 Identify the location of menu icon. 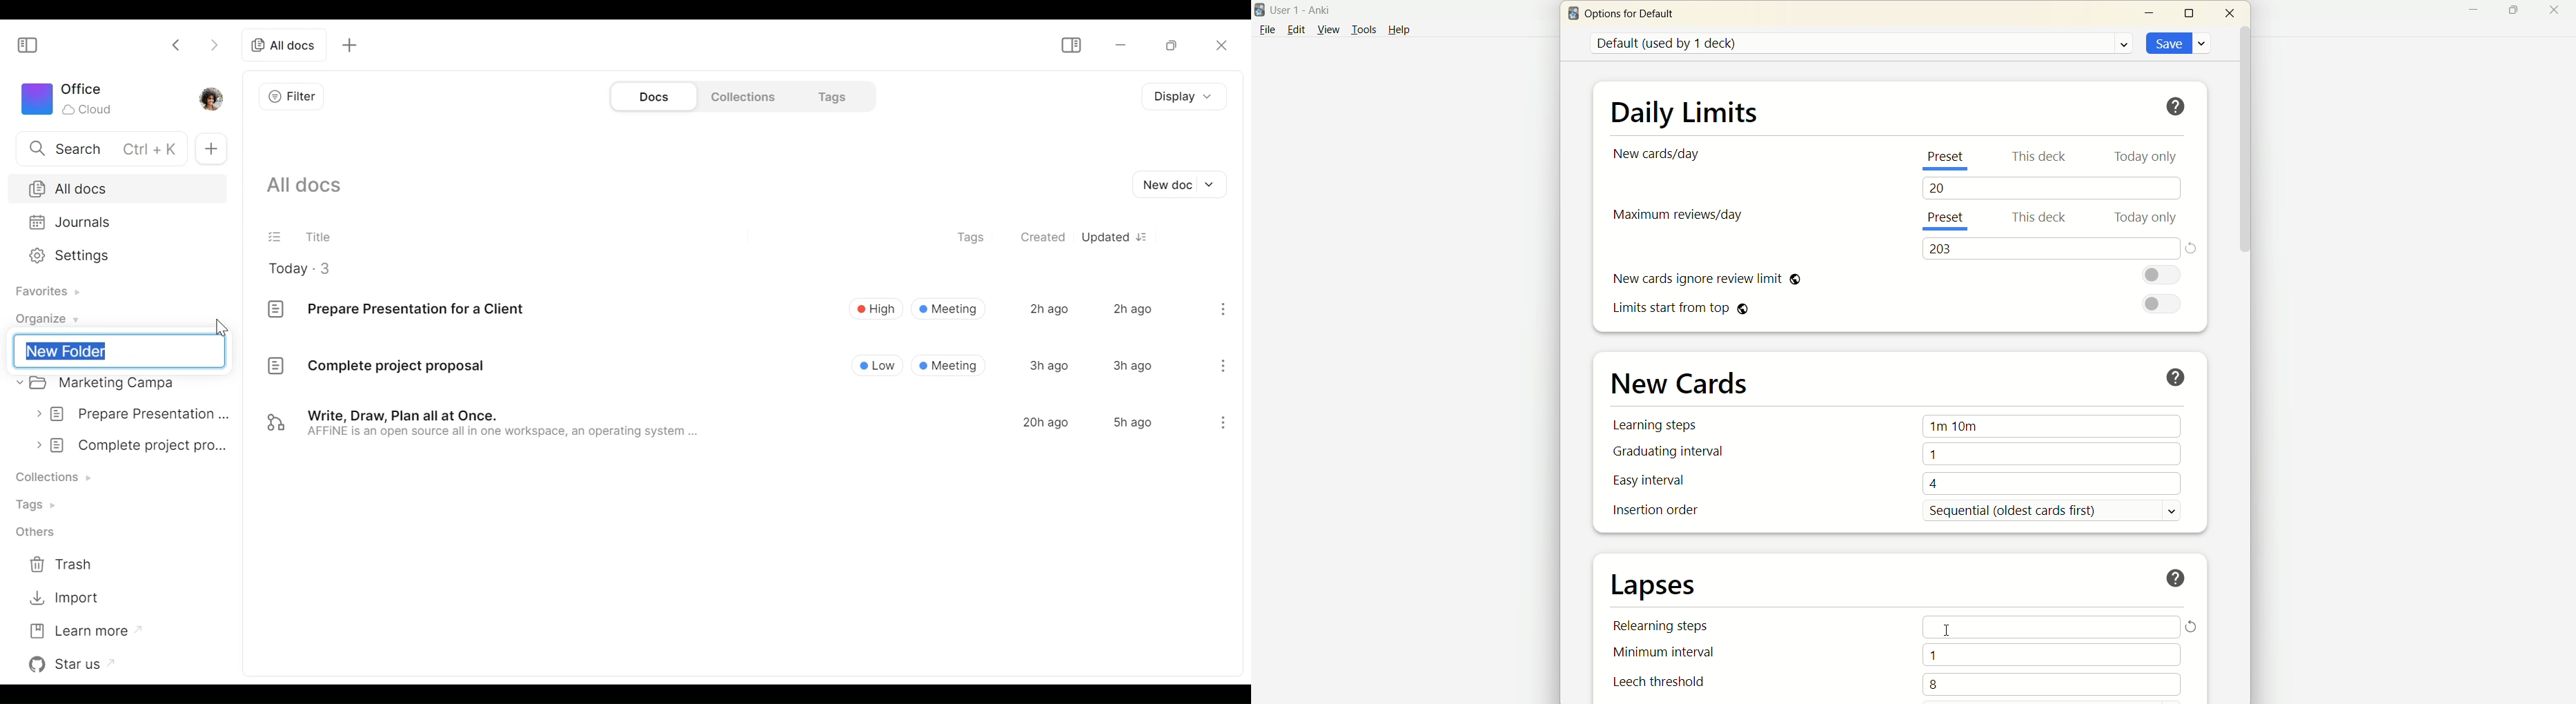
(1224, 307).